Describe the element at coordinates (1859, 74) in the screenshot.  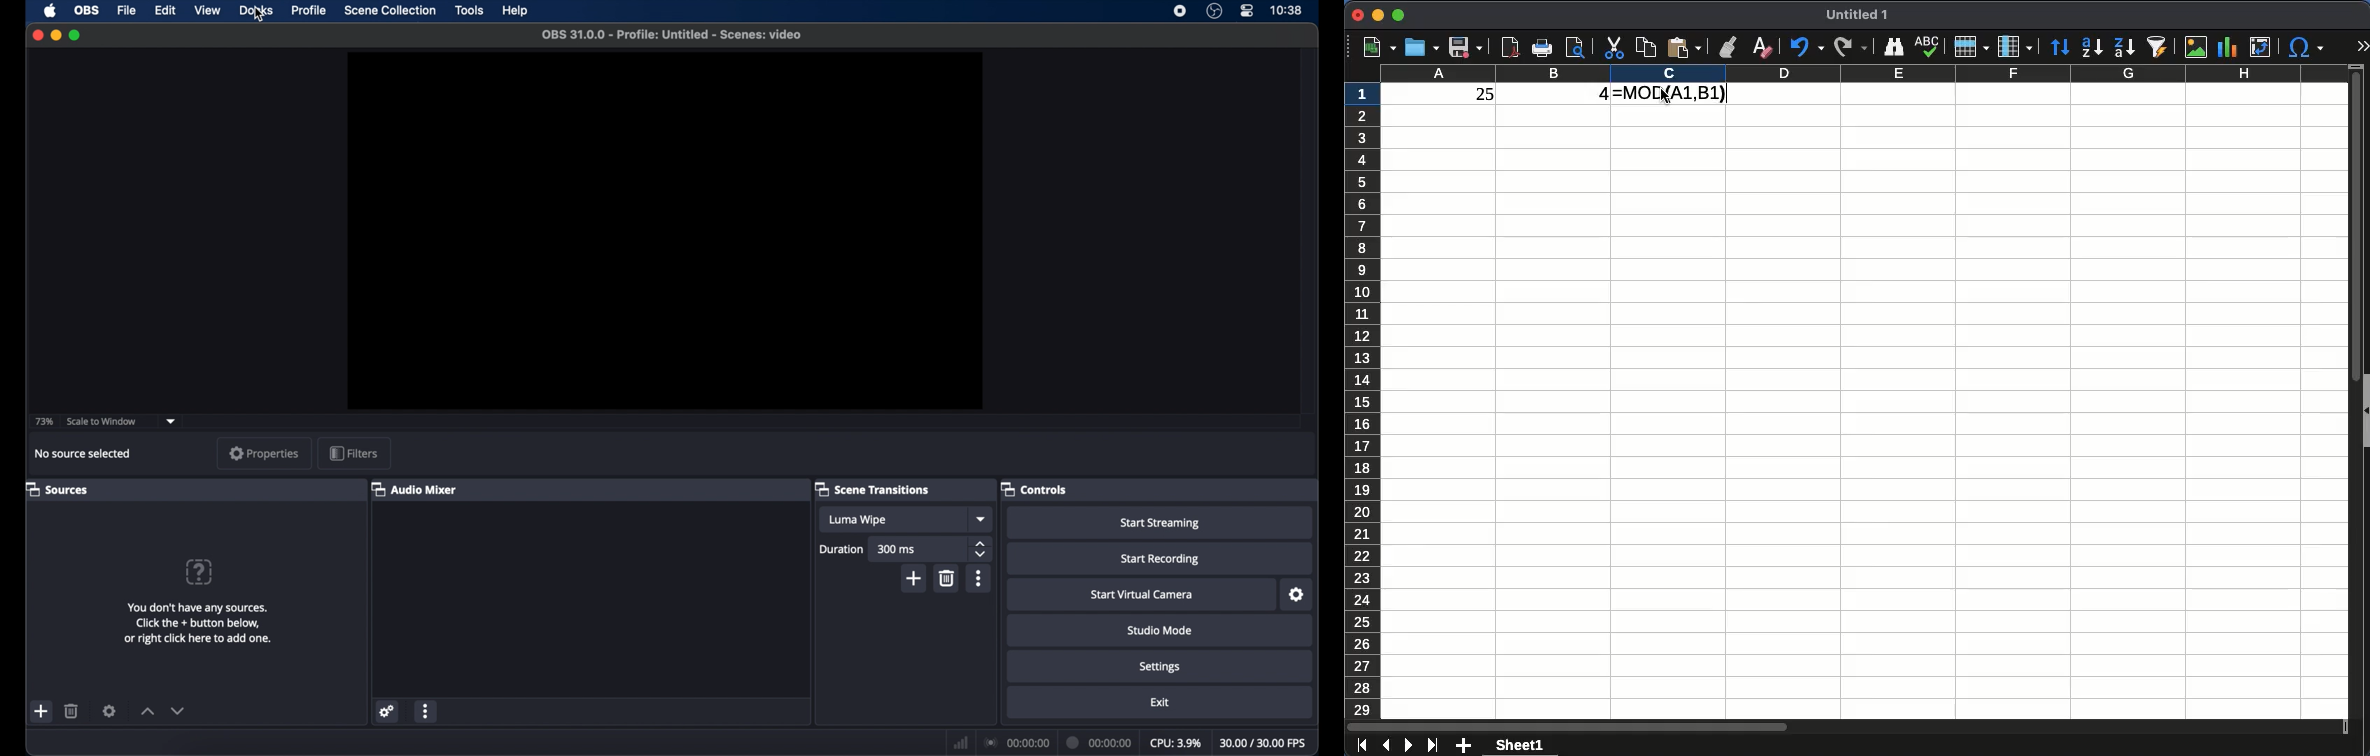
I see `columns ` at that location.